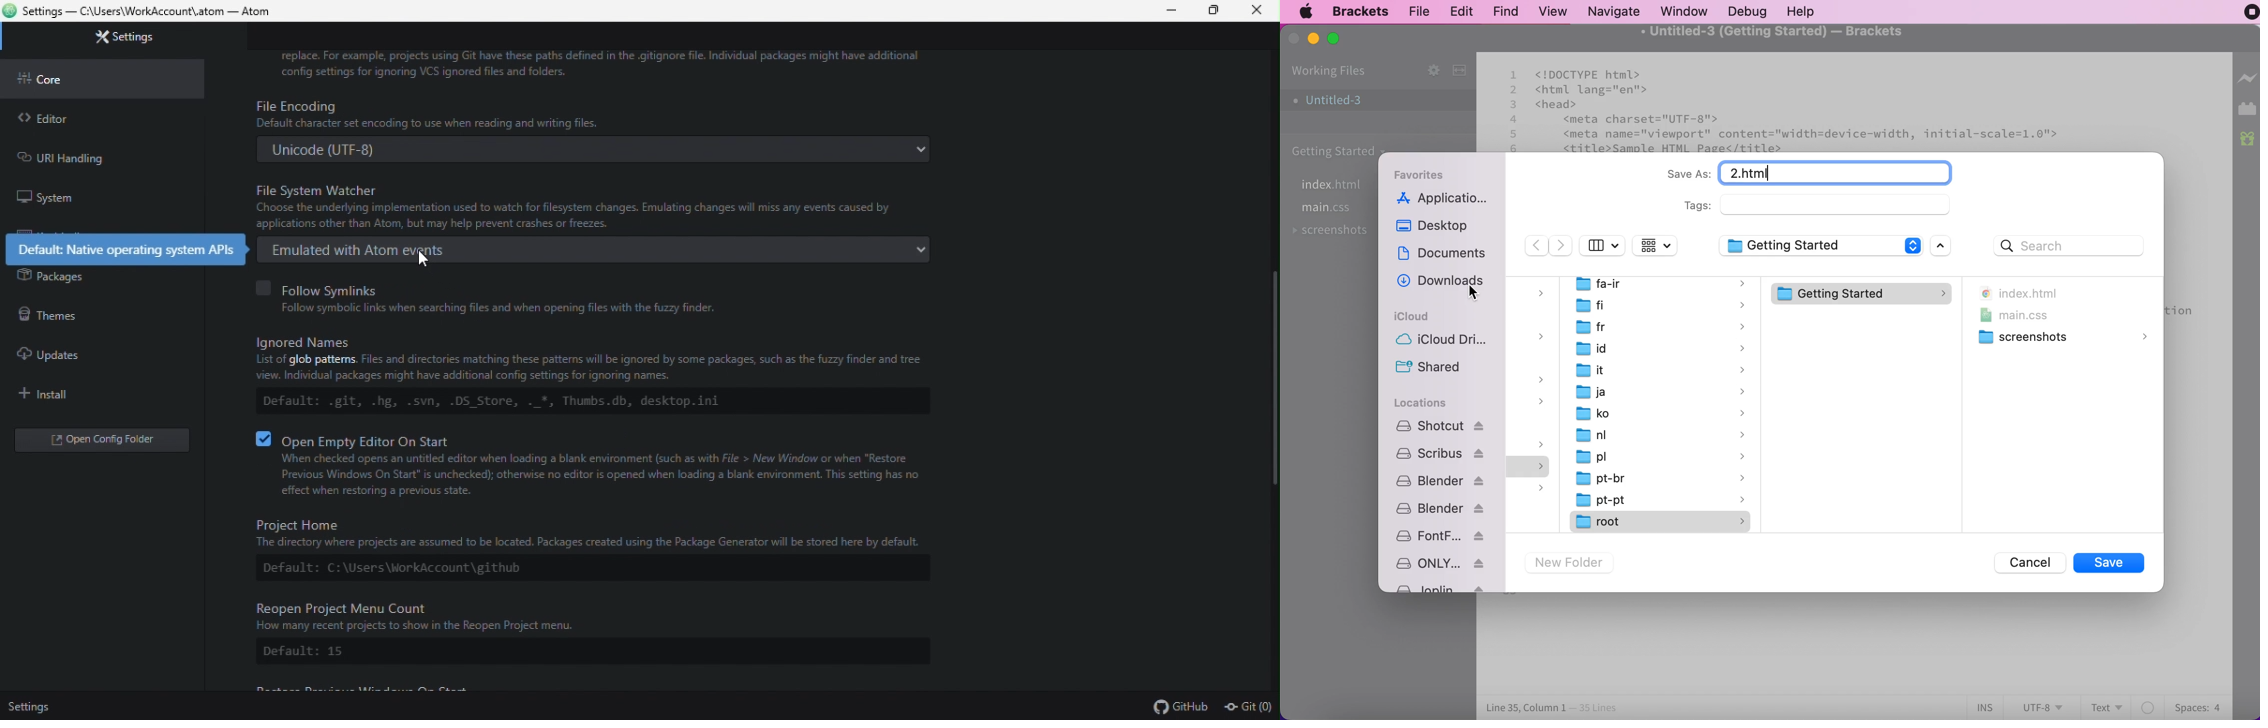  What do you see at coordinates (1686, 10) in the screenshot?
I see `window` at bounding box center [1686, 10].